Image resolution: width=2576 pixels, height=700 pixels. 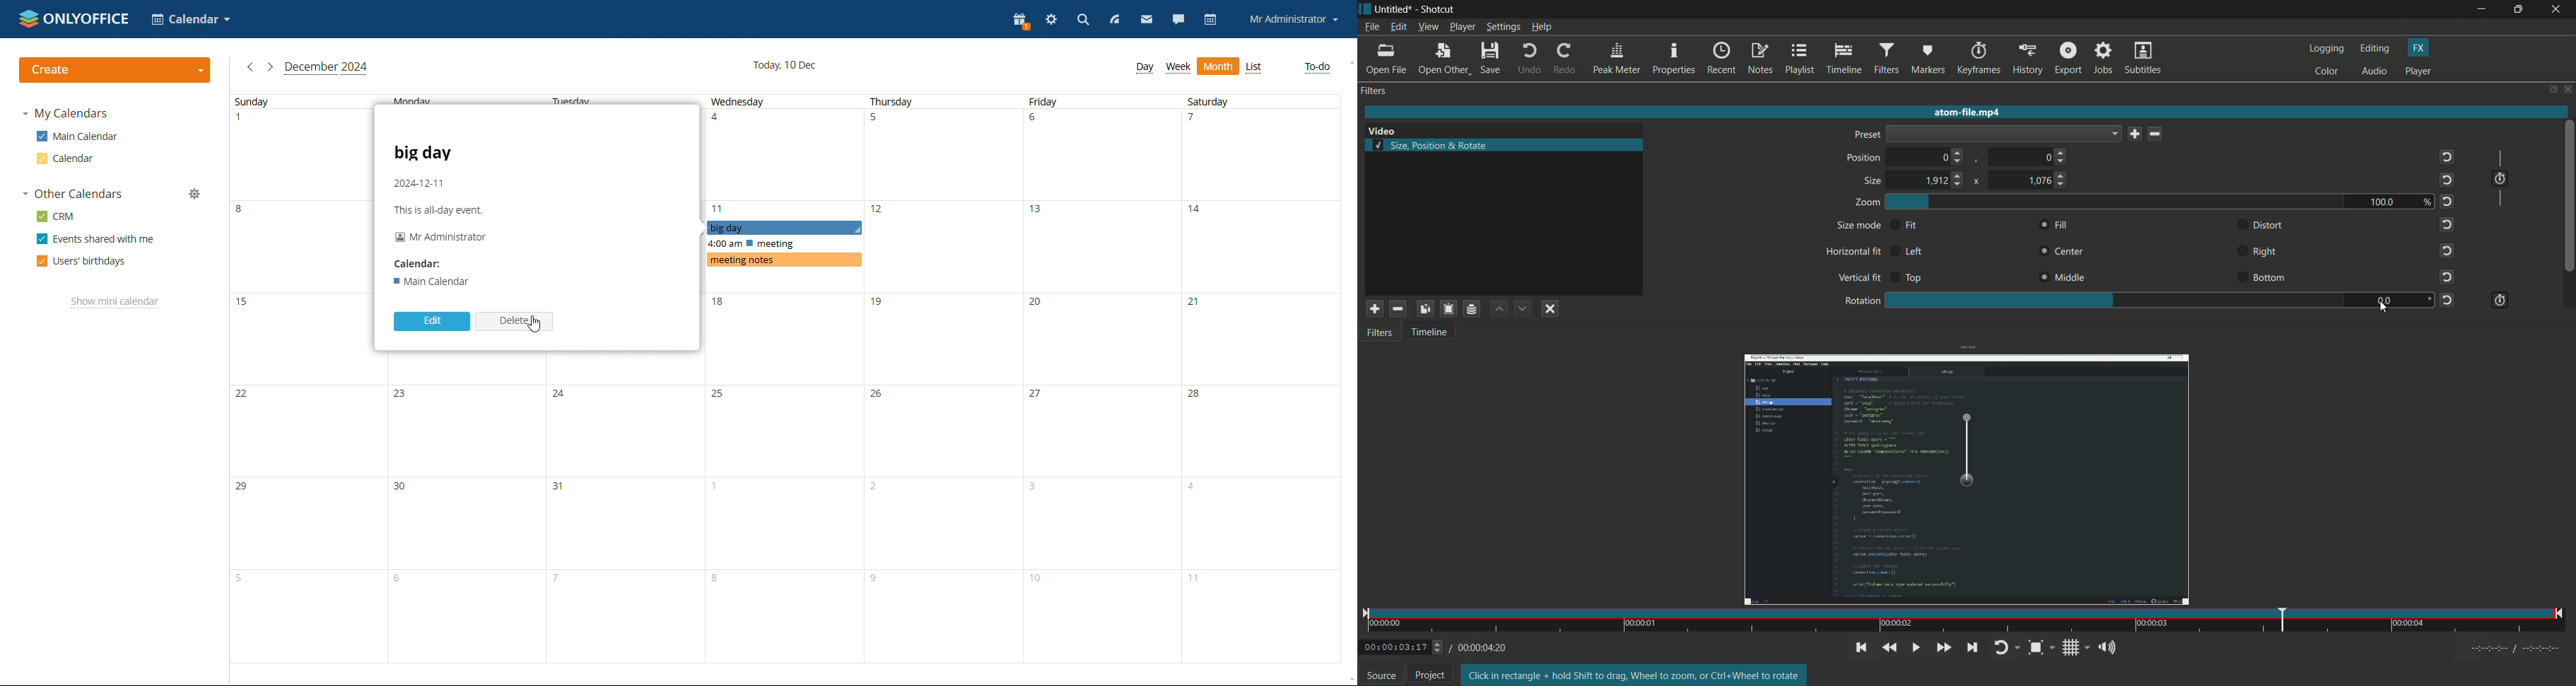 What do you see at coordinates (1084, 19) in the screenshot?
I see `search` at bounding box center [1084, 19].